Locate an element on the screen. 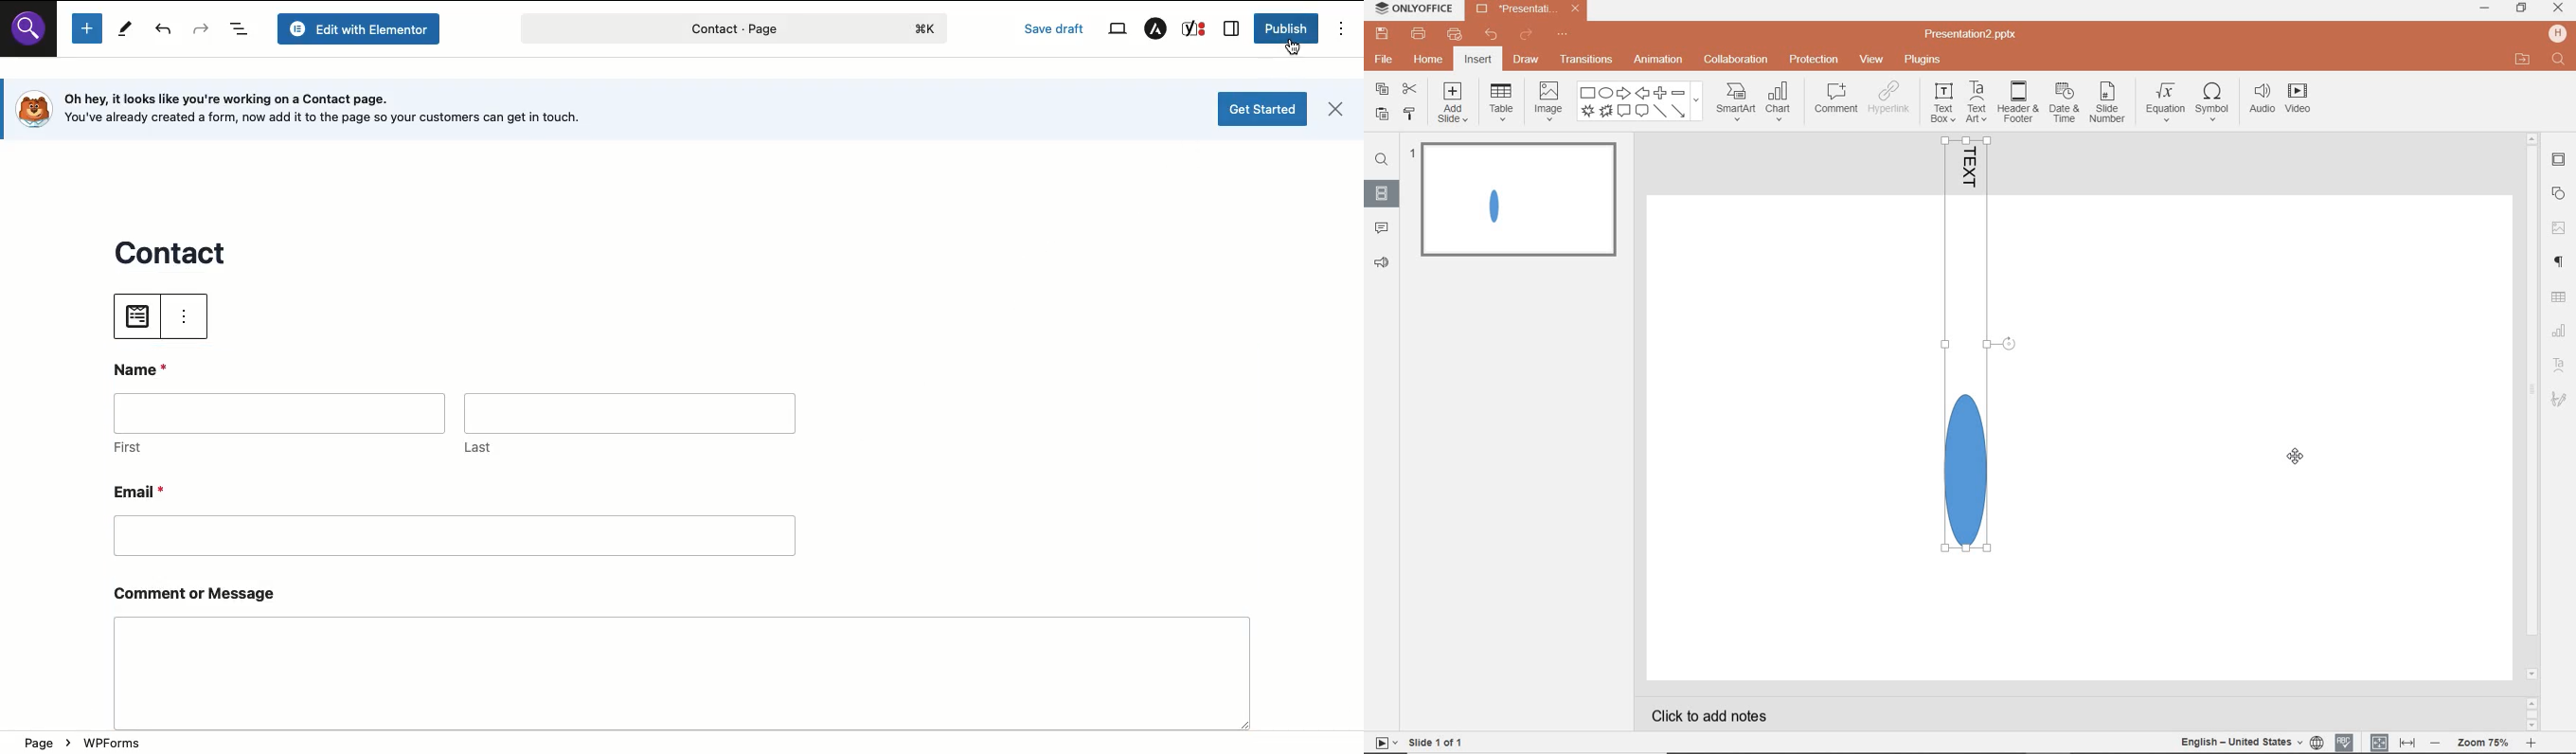  HP is located at coordinates (2560, 33).